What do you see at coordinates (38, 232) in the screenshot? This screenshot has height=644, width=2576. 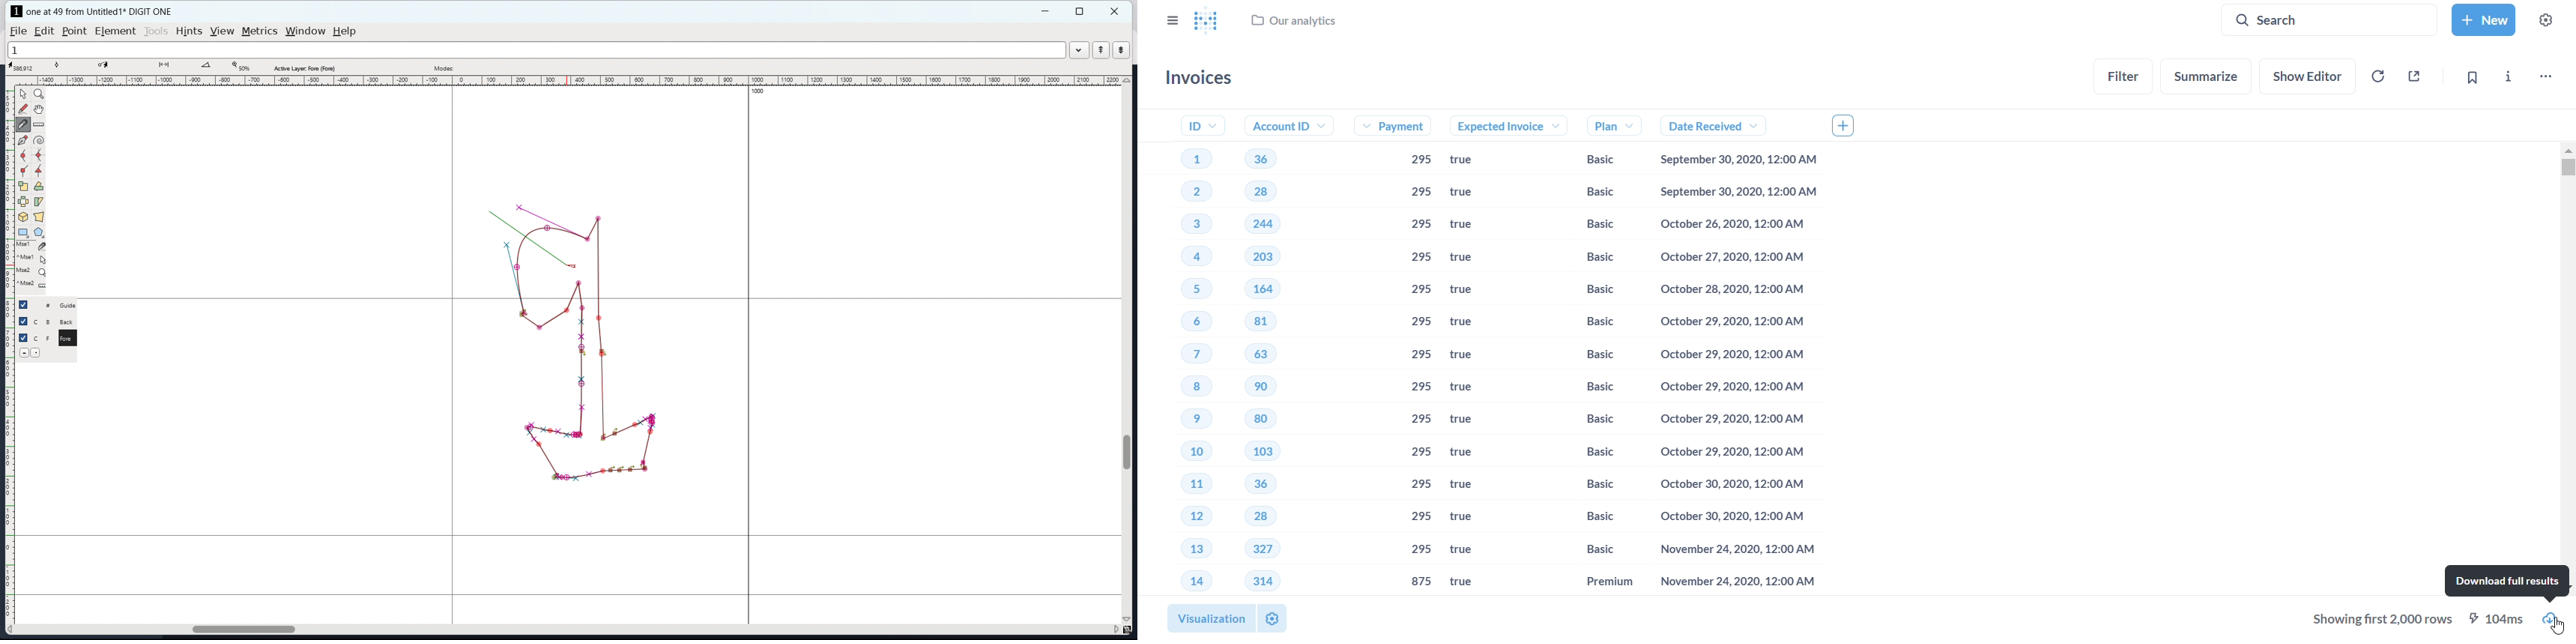 I see `polygon or star` at bounding box center [38, 232].